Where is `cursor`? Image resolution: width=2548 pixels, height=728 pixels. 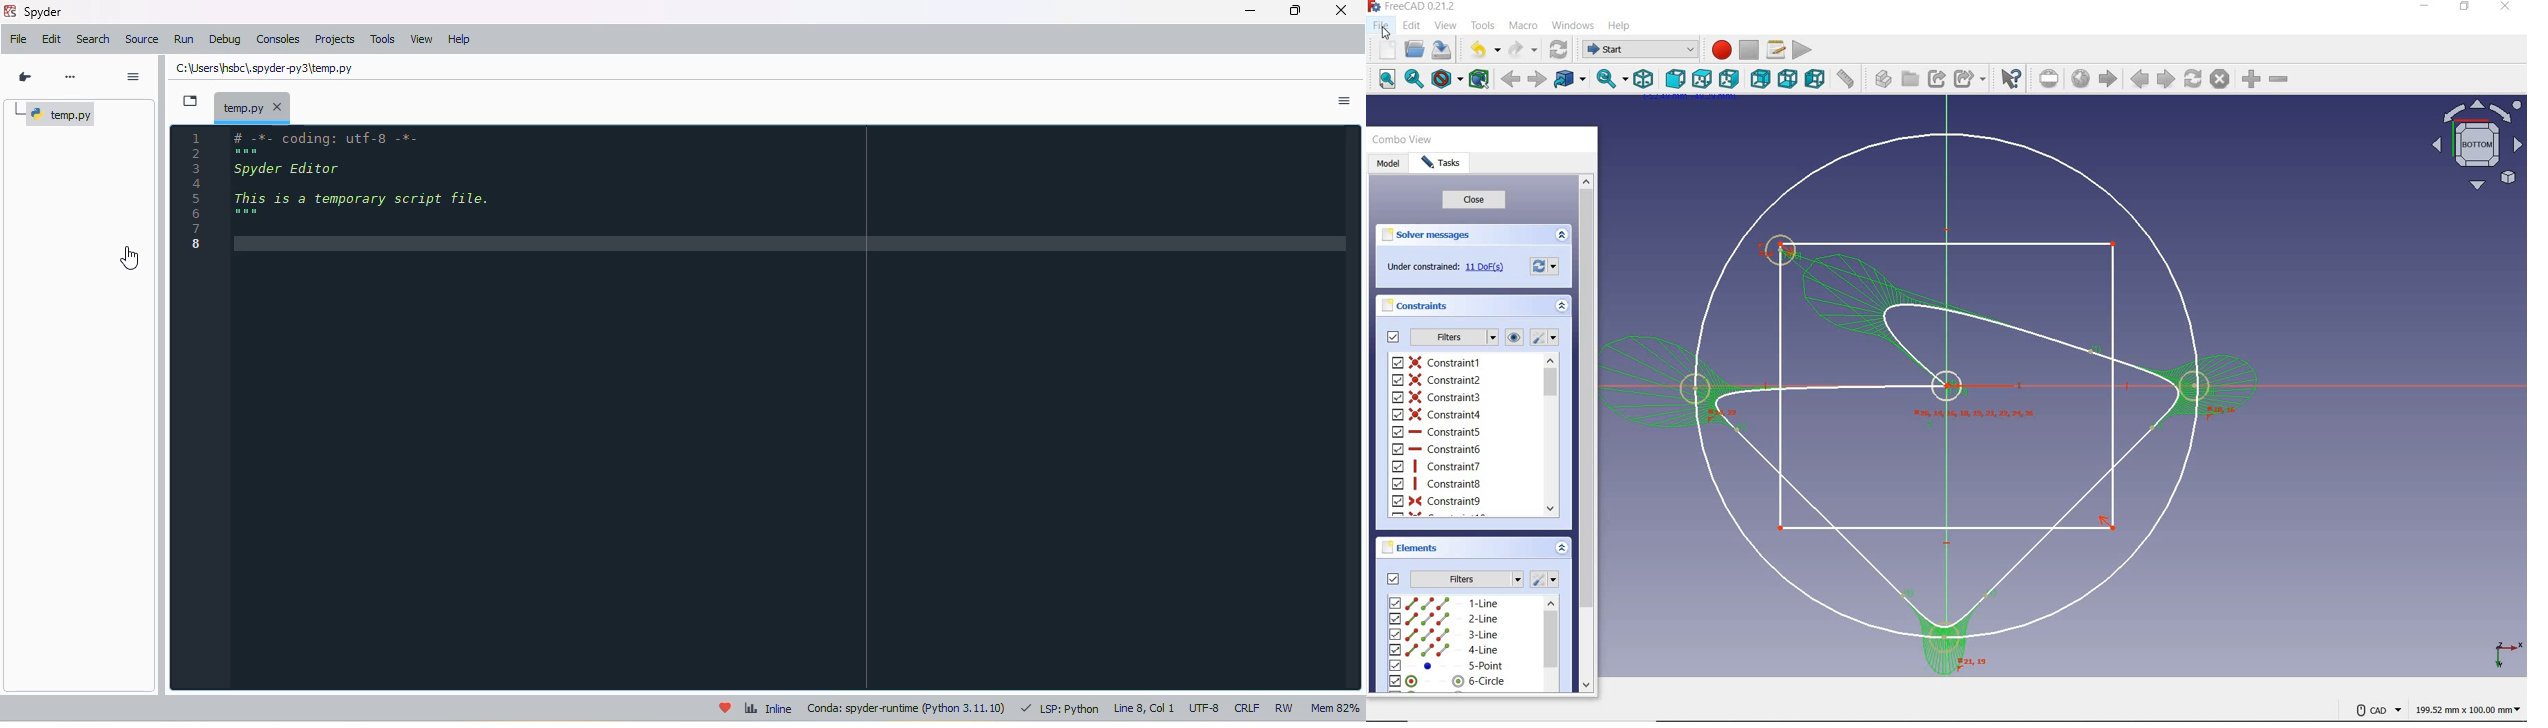
cursor is located at coordinates (1385, 32).